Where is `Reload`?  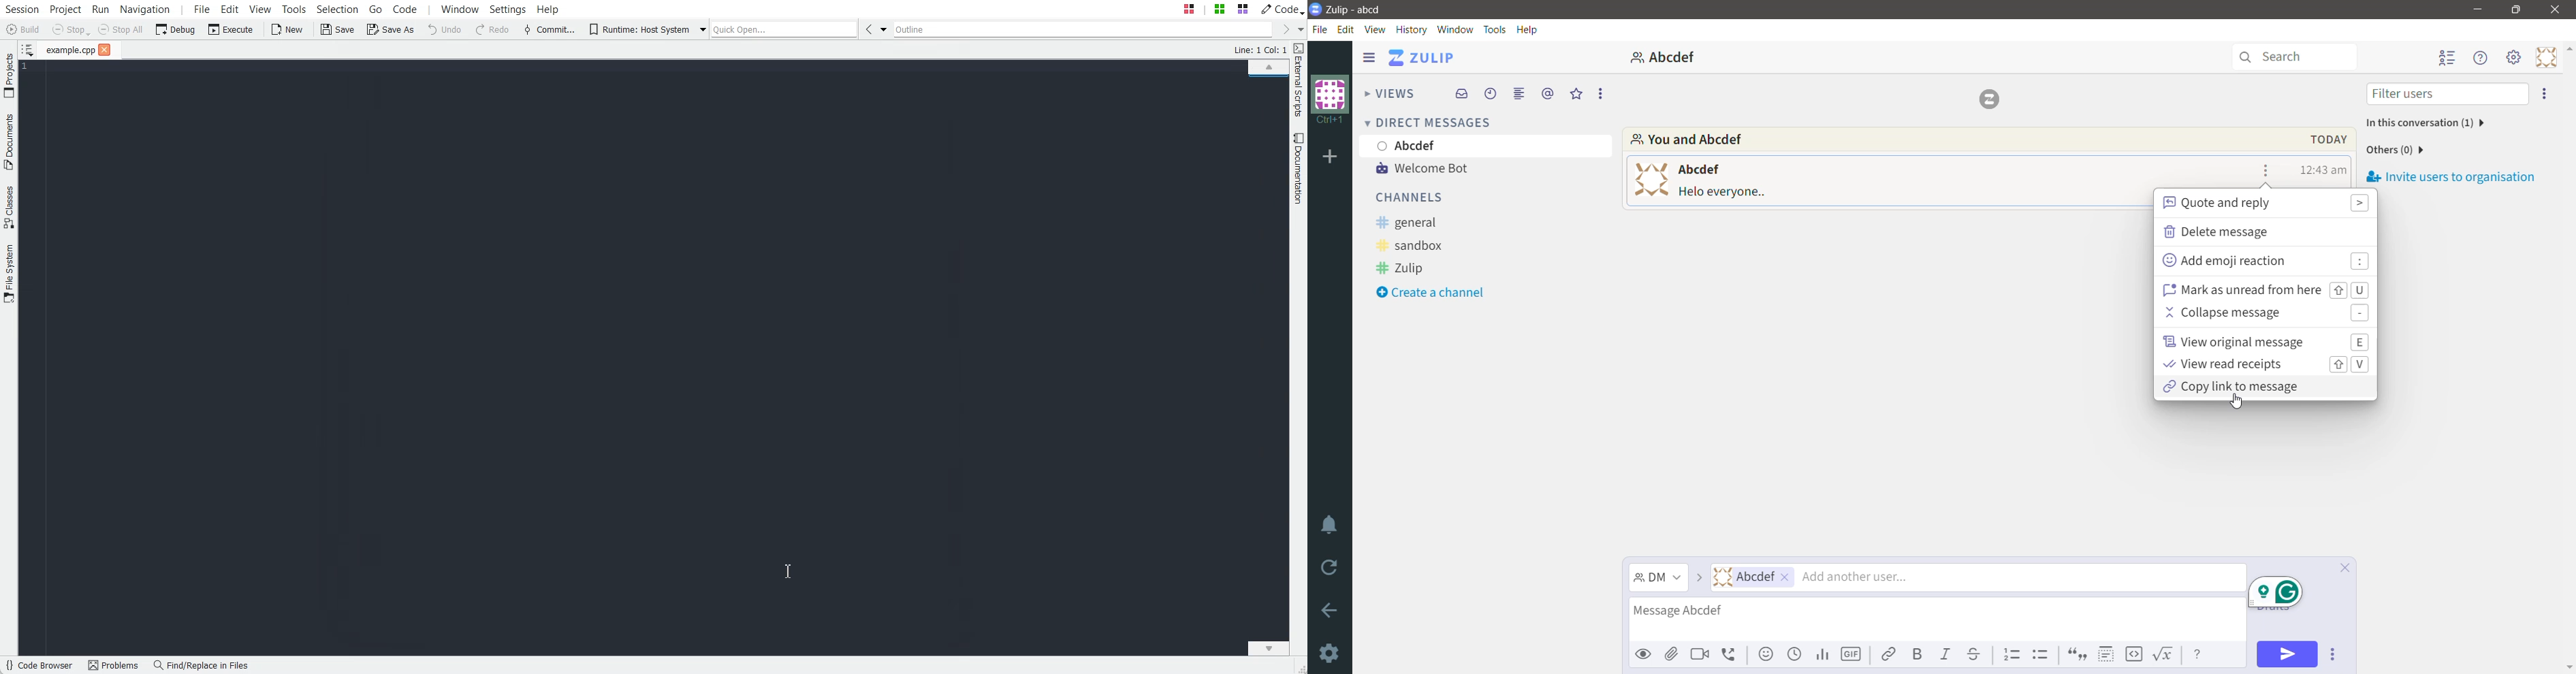
Reload is located at coordinates (1331, 568).